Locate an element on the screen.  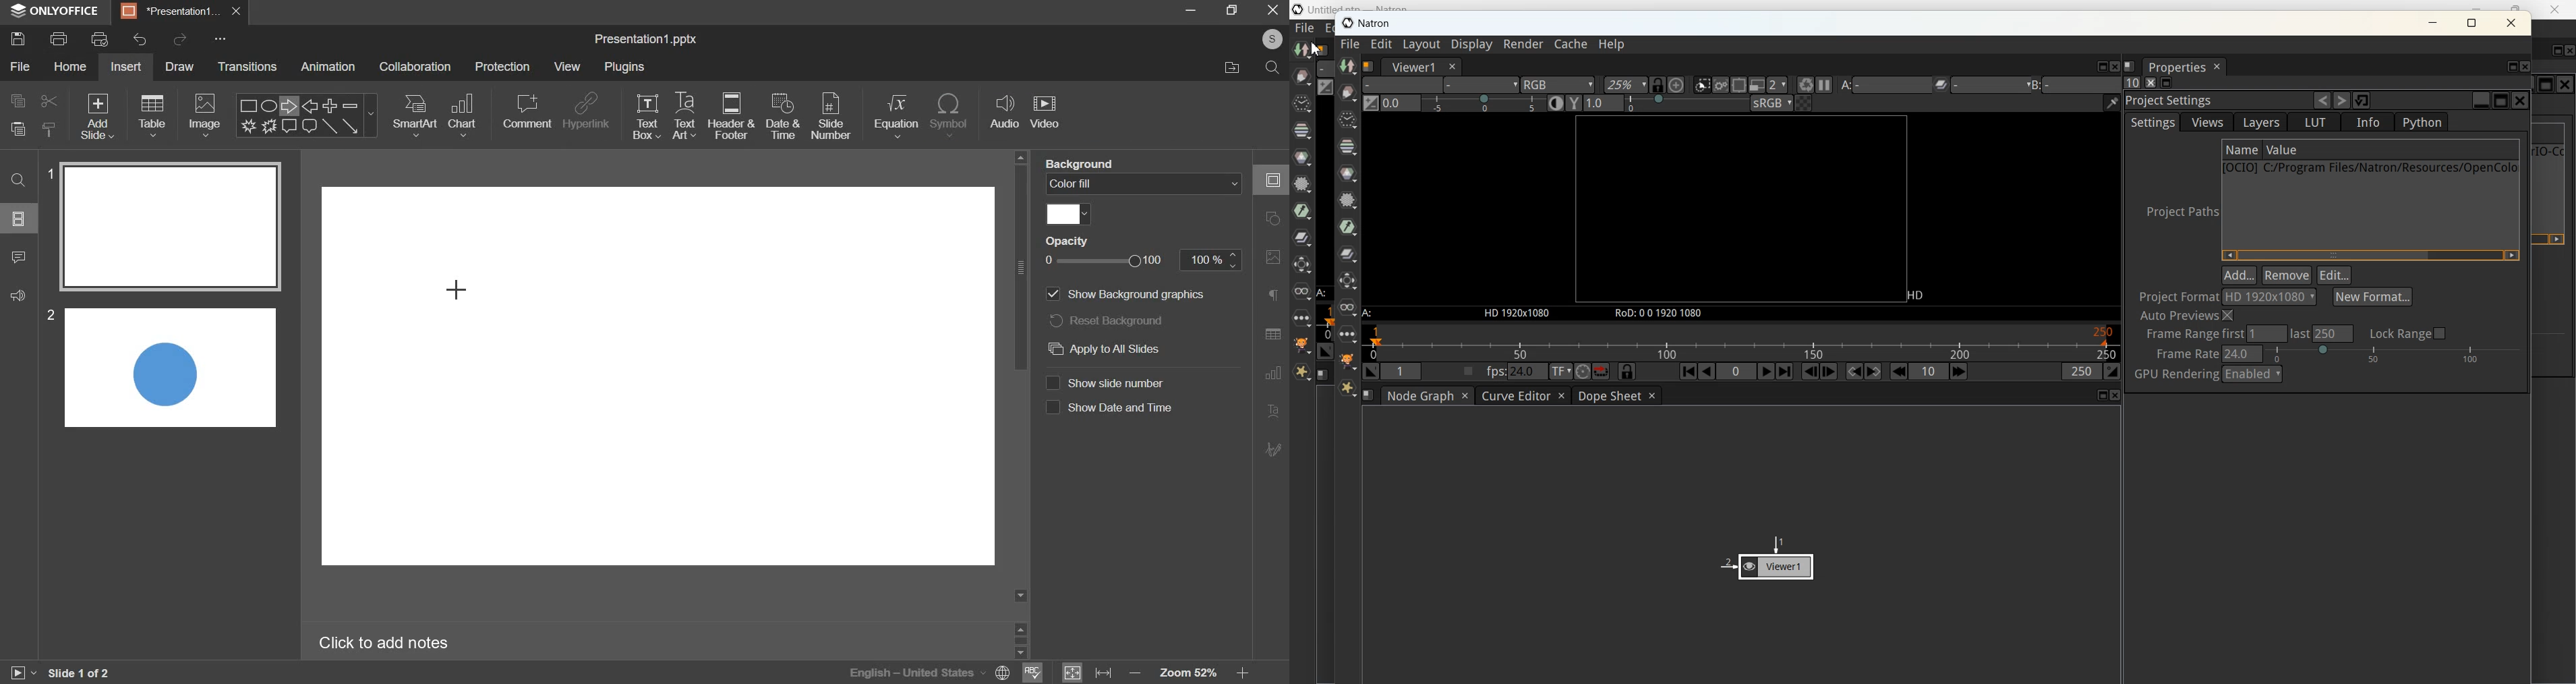
account name is located at coordinates (1272, 39).